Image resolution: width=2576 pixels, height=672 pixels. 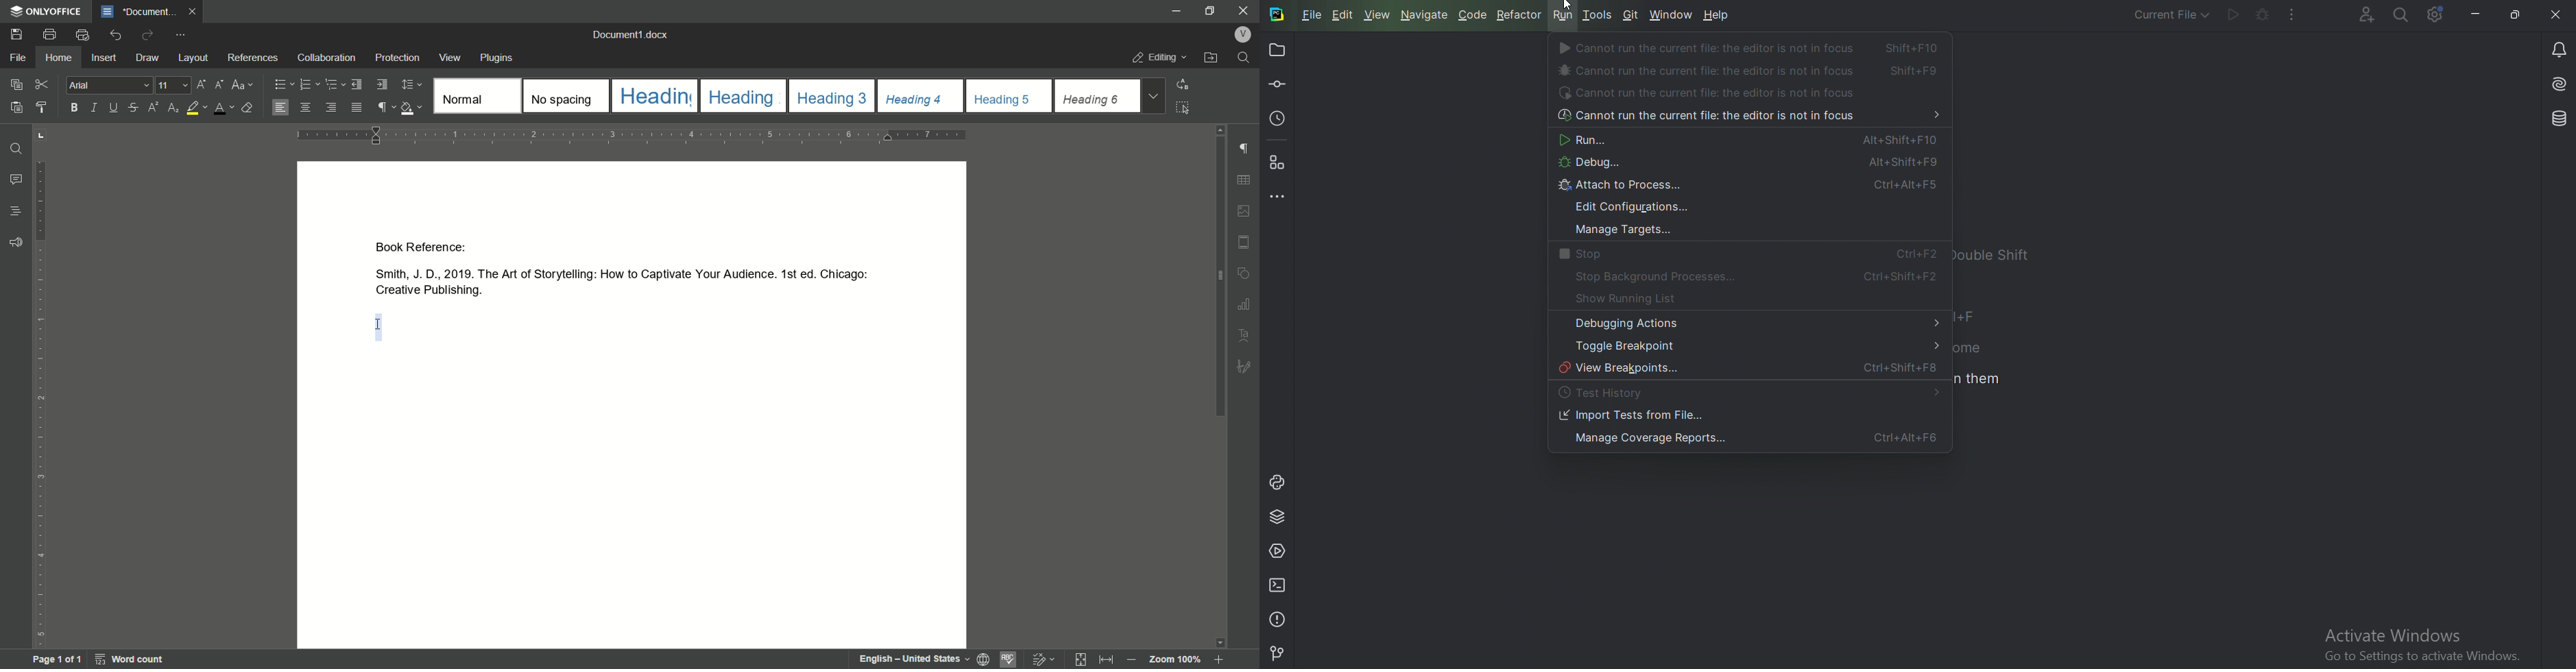 What do you see at coordinates (115, 35) in the screenshot?
I see `undo` at bounding box center [115, 35].